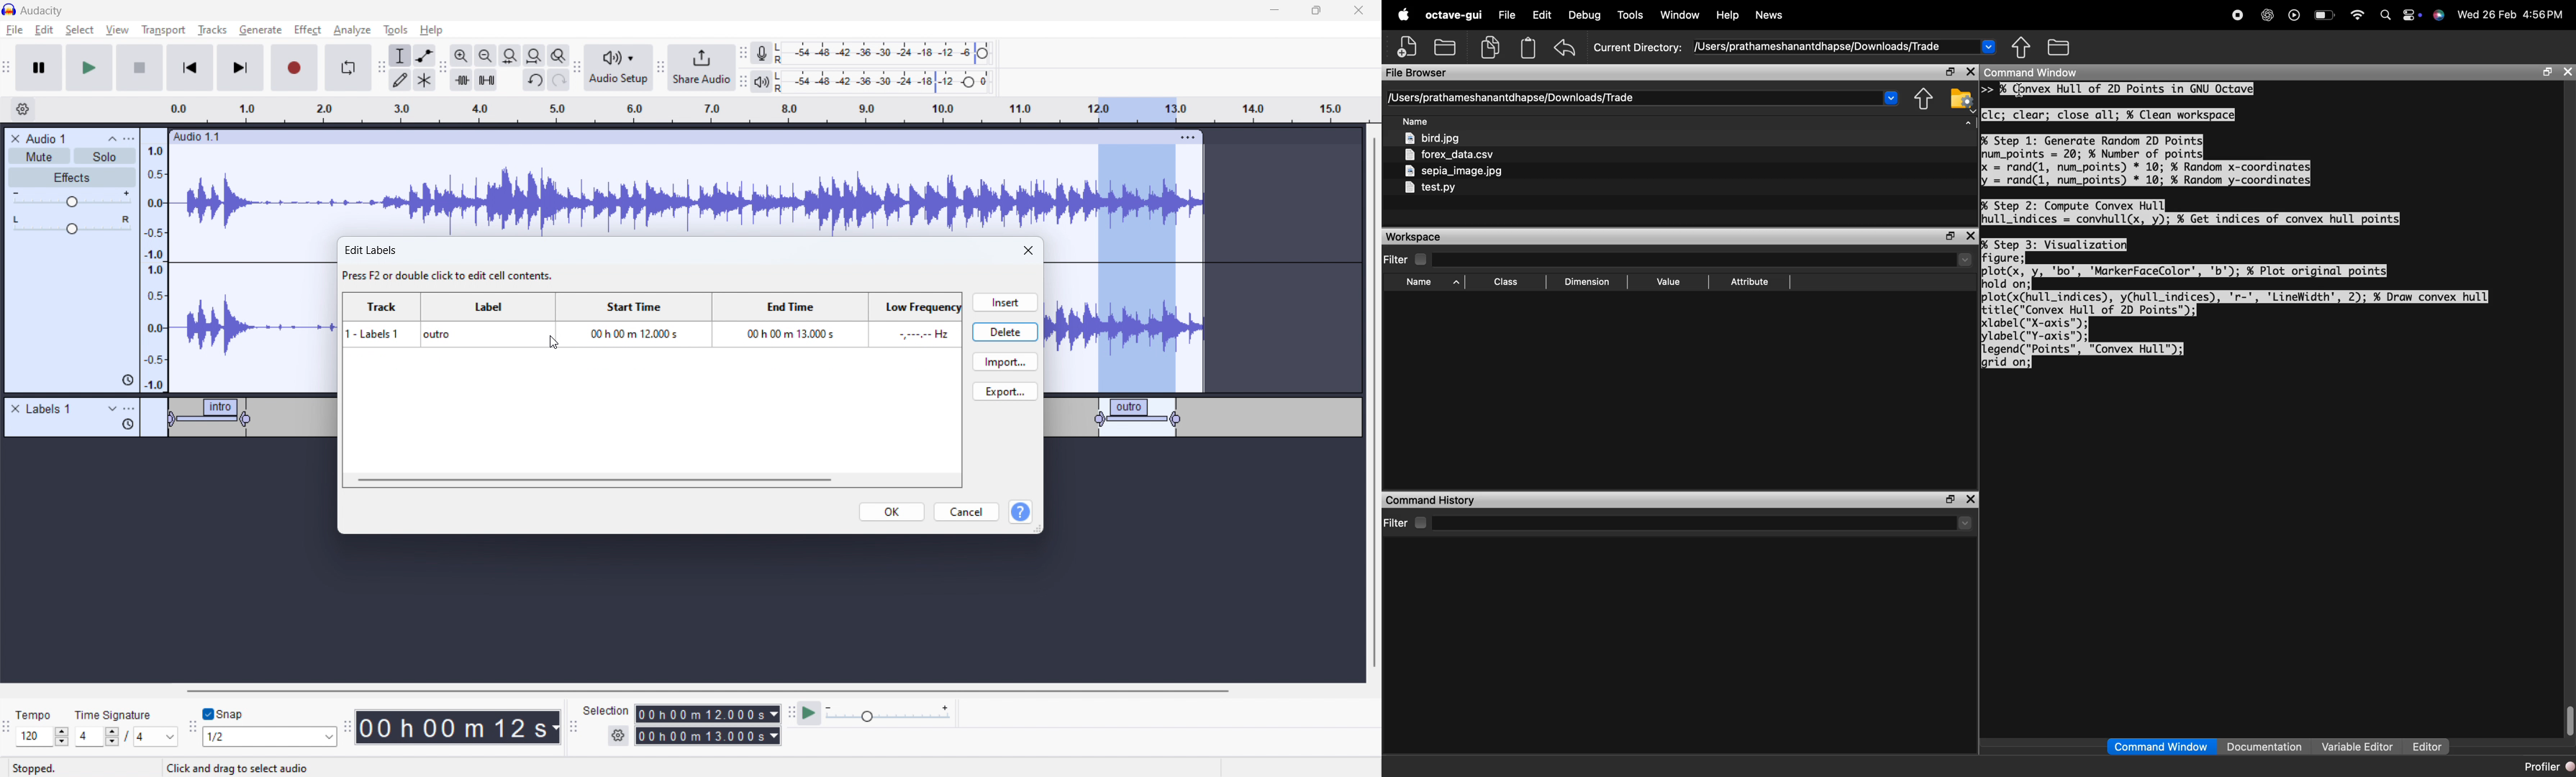 The height and width of the screenshot is (784, 2576). I want to click on timeline settings, so click(22, 110).